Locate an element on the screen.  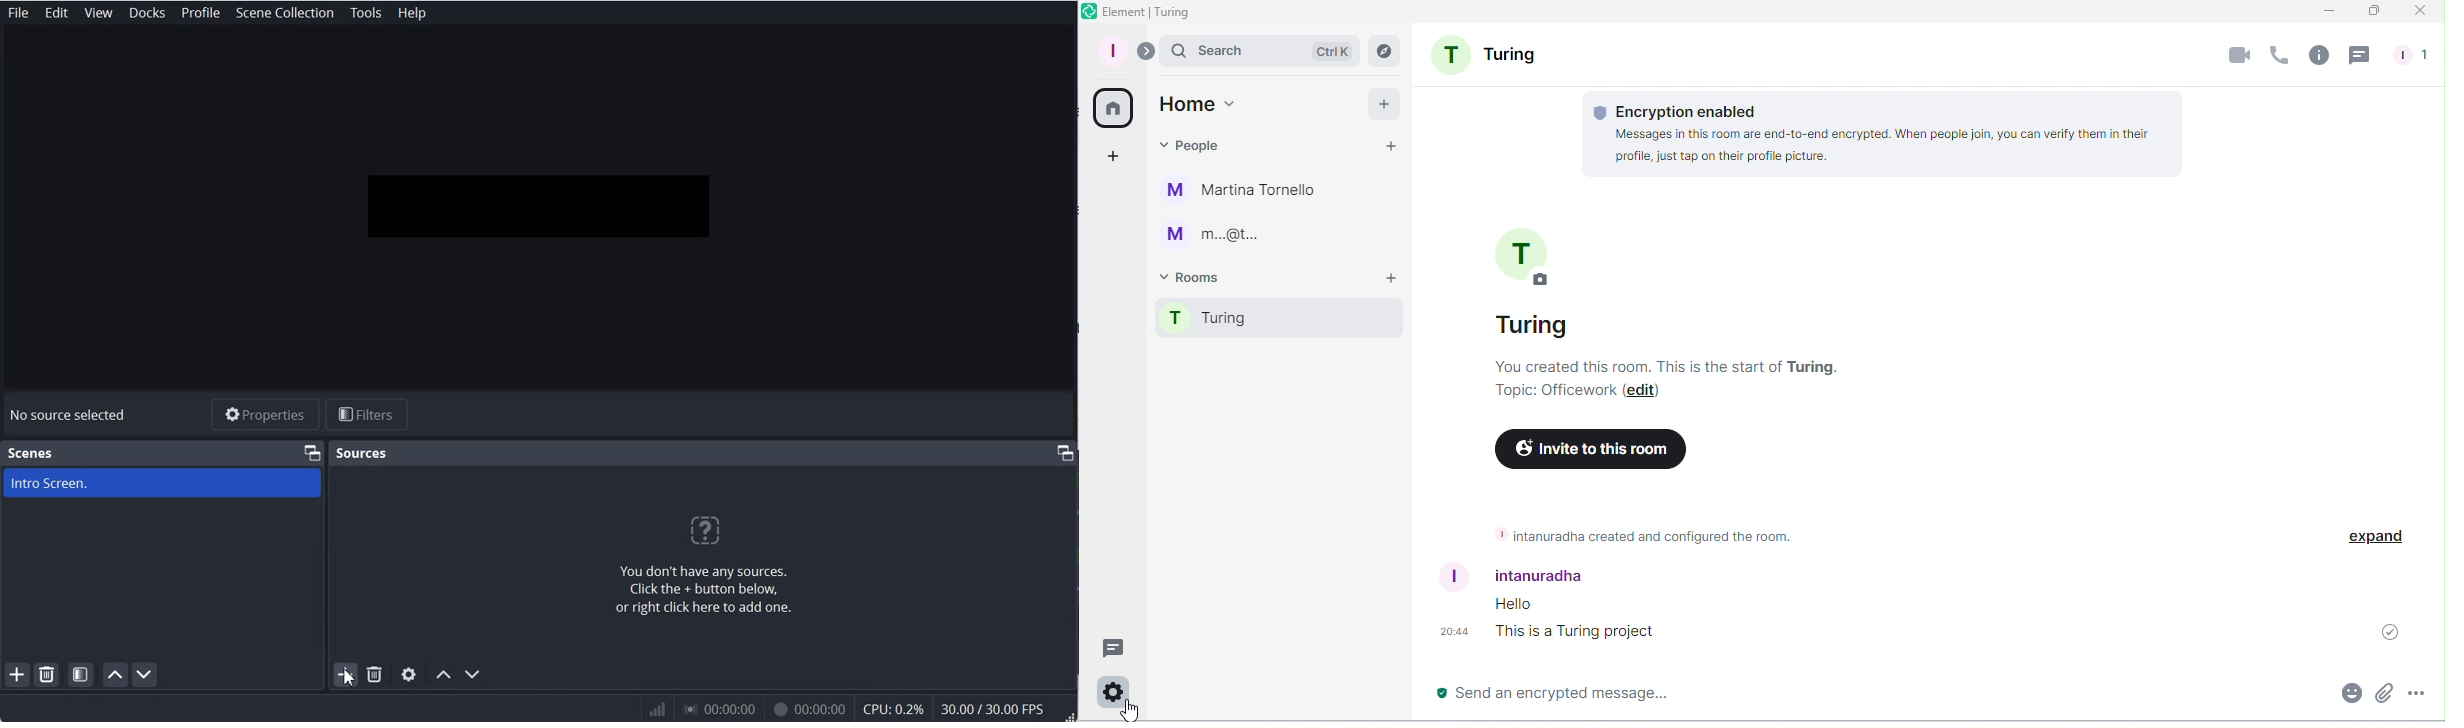
Room name is located at coordinates (1518, 278).